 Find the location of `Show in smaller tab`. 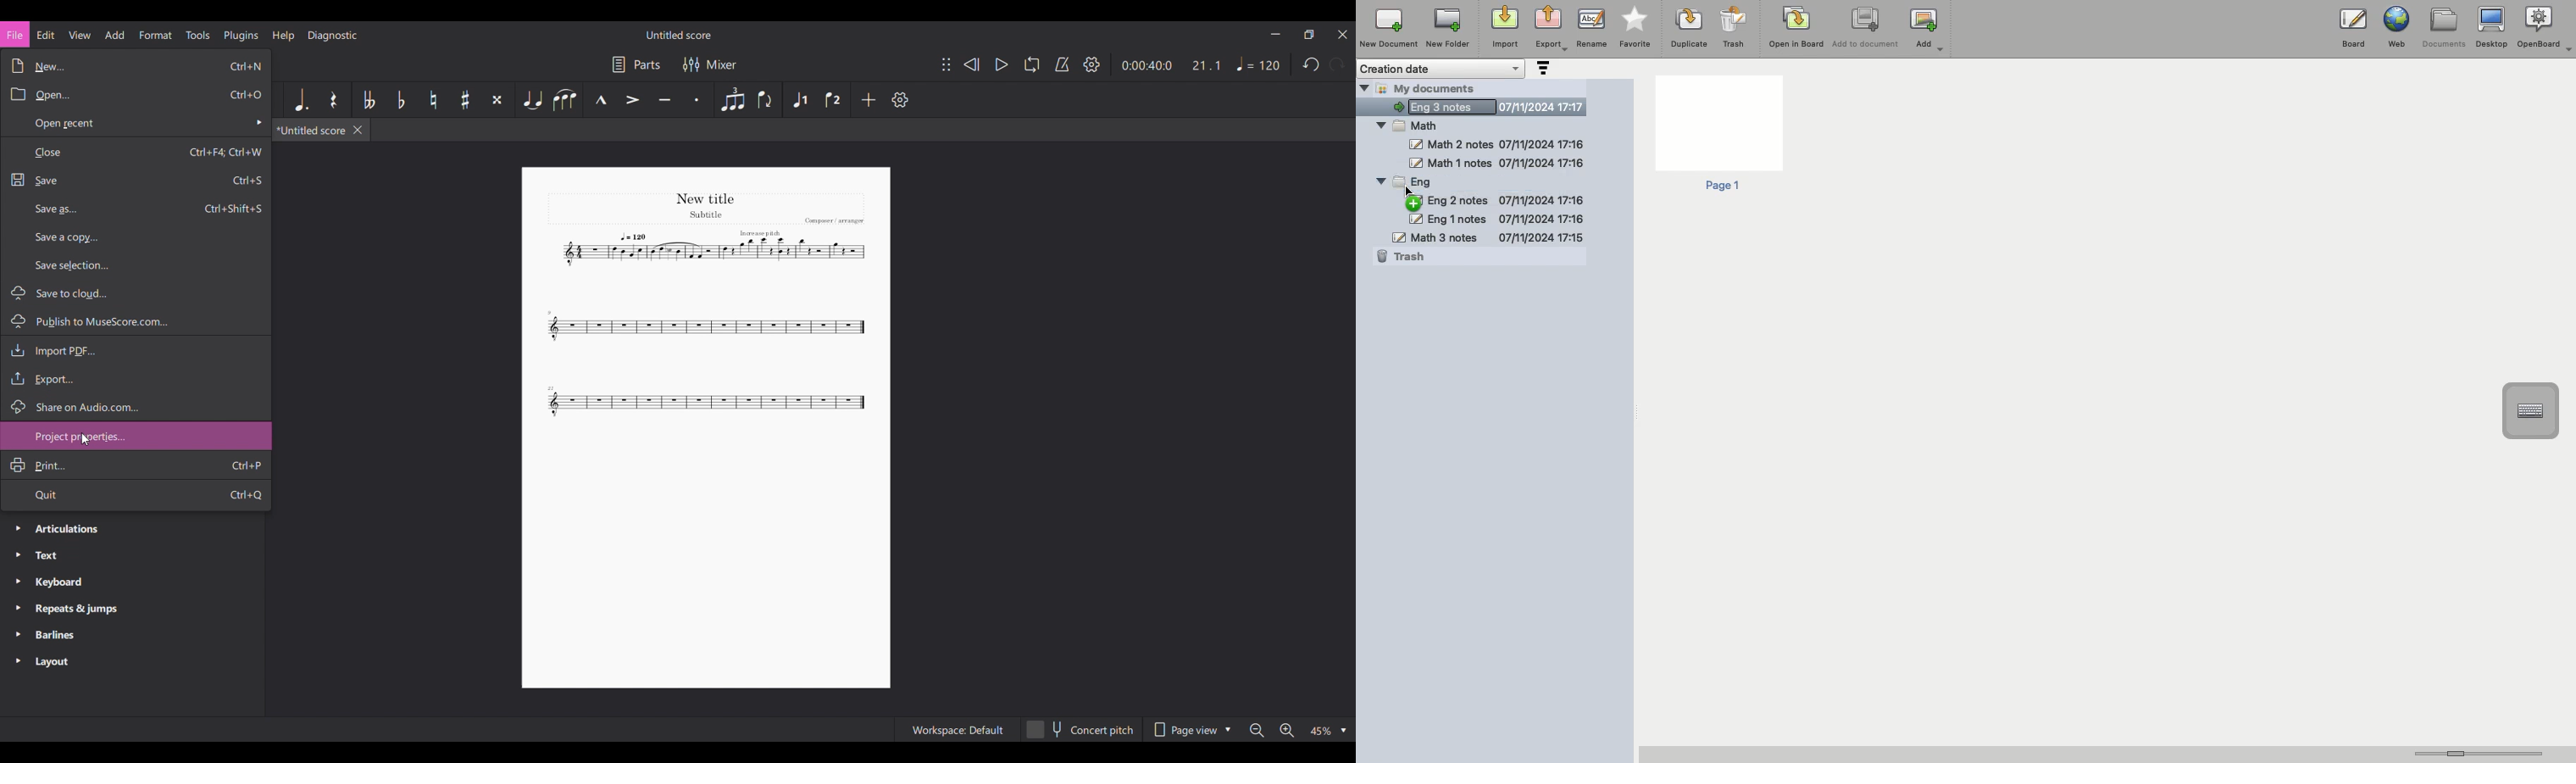

Show in smaller tab is located at coordinates (1309, 34).